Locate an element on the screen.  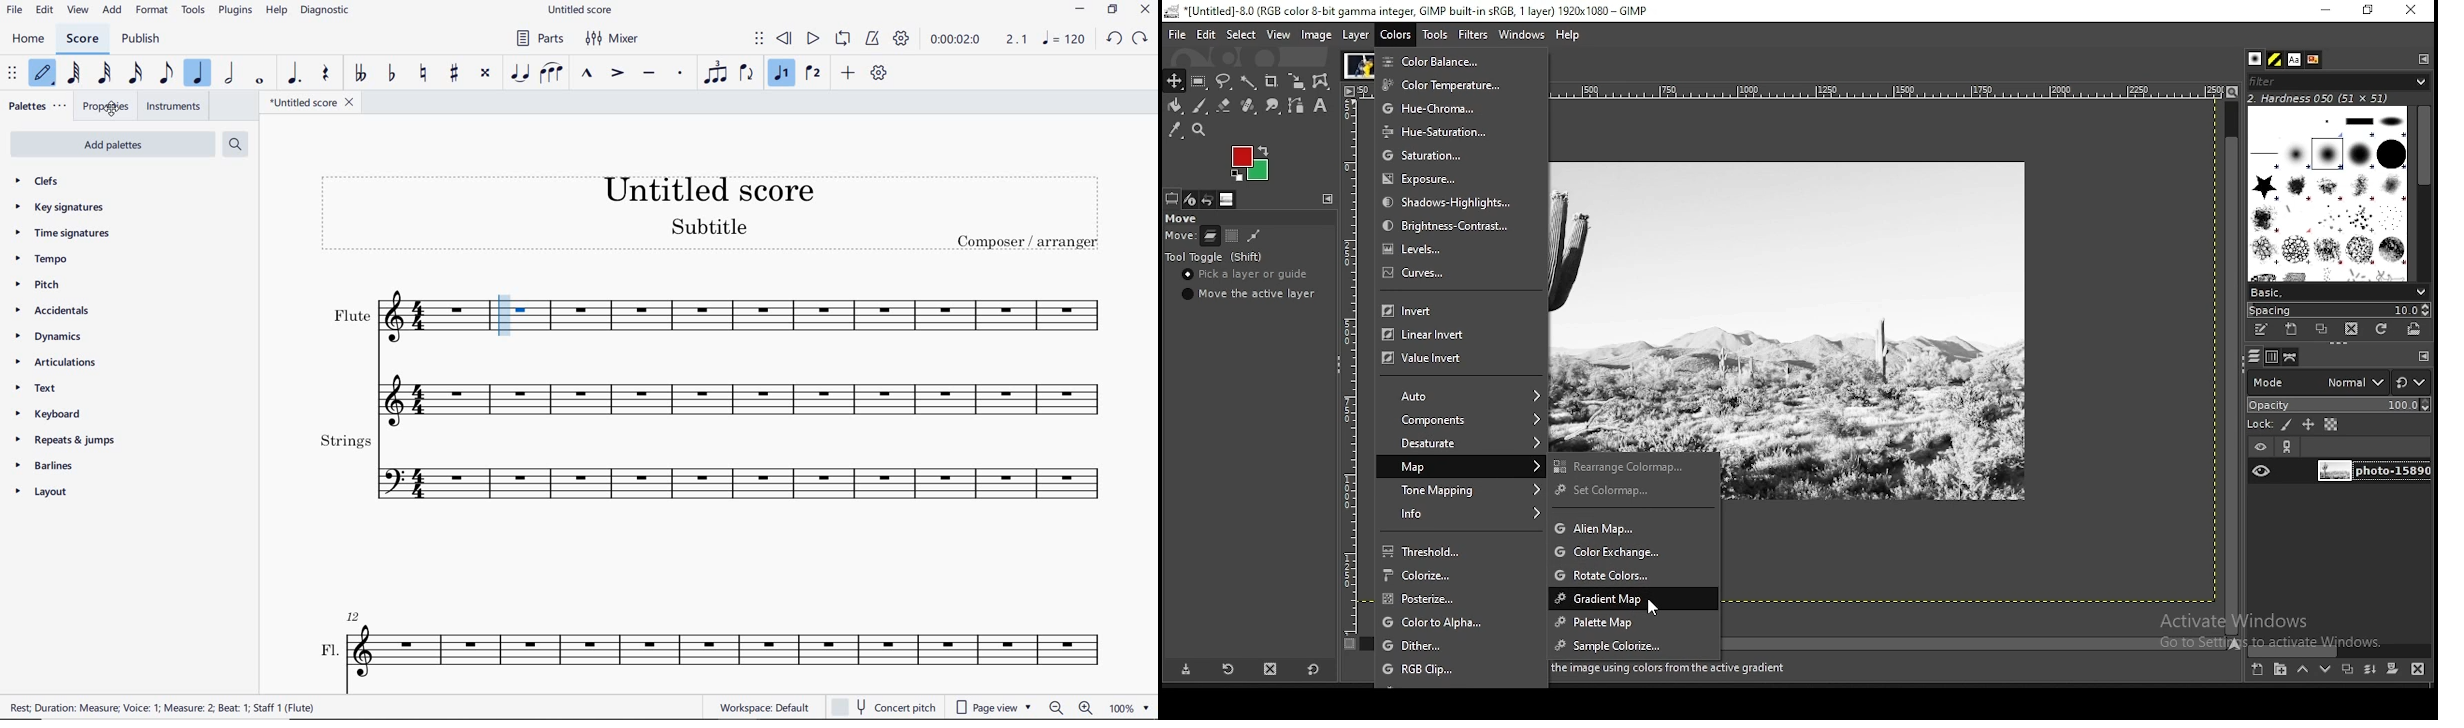
16TH NOTE is located at coordinates (135, 73).